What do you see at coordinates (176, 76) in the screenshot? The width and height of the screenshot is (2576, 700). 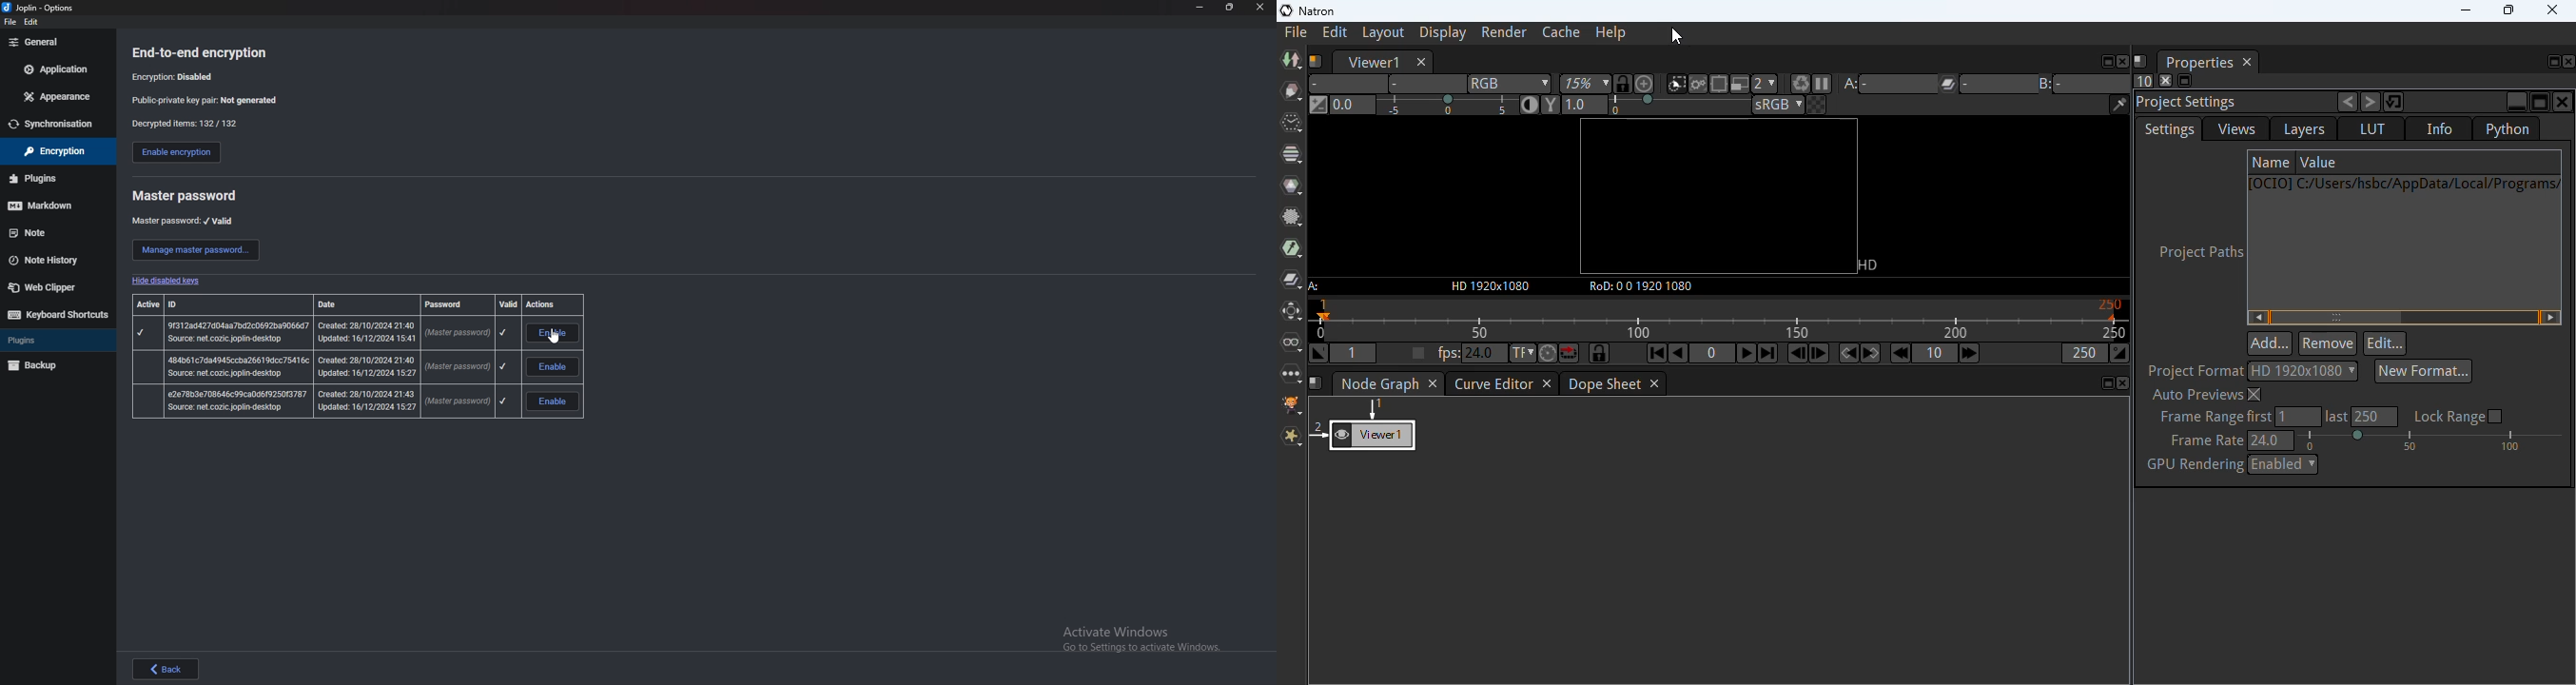 I see `encryption` at bounding box center [176, 76].